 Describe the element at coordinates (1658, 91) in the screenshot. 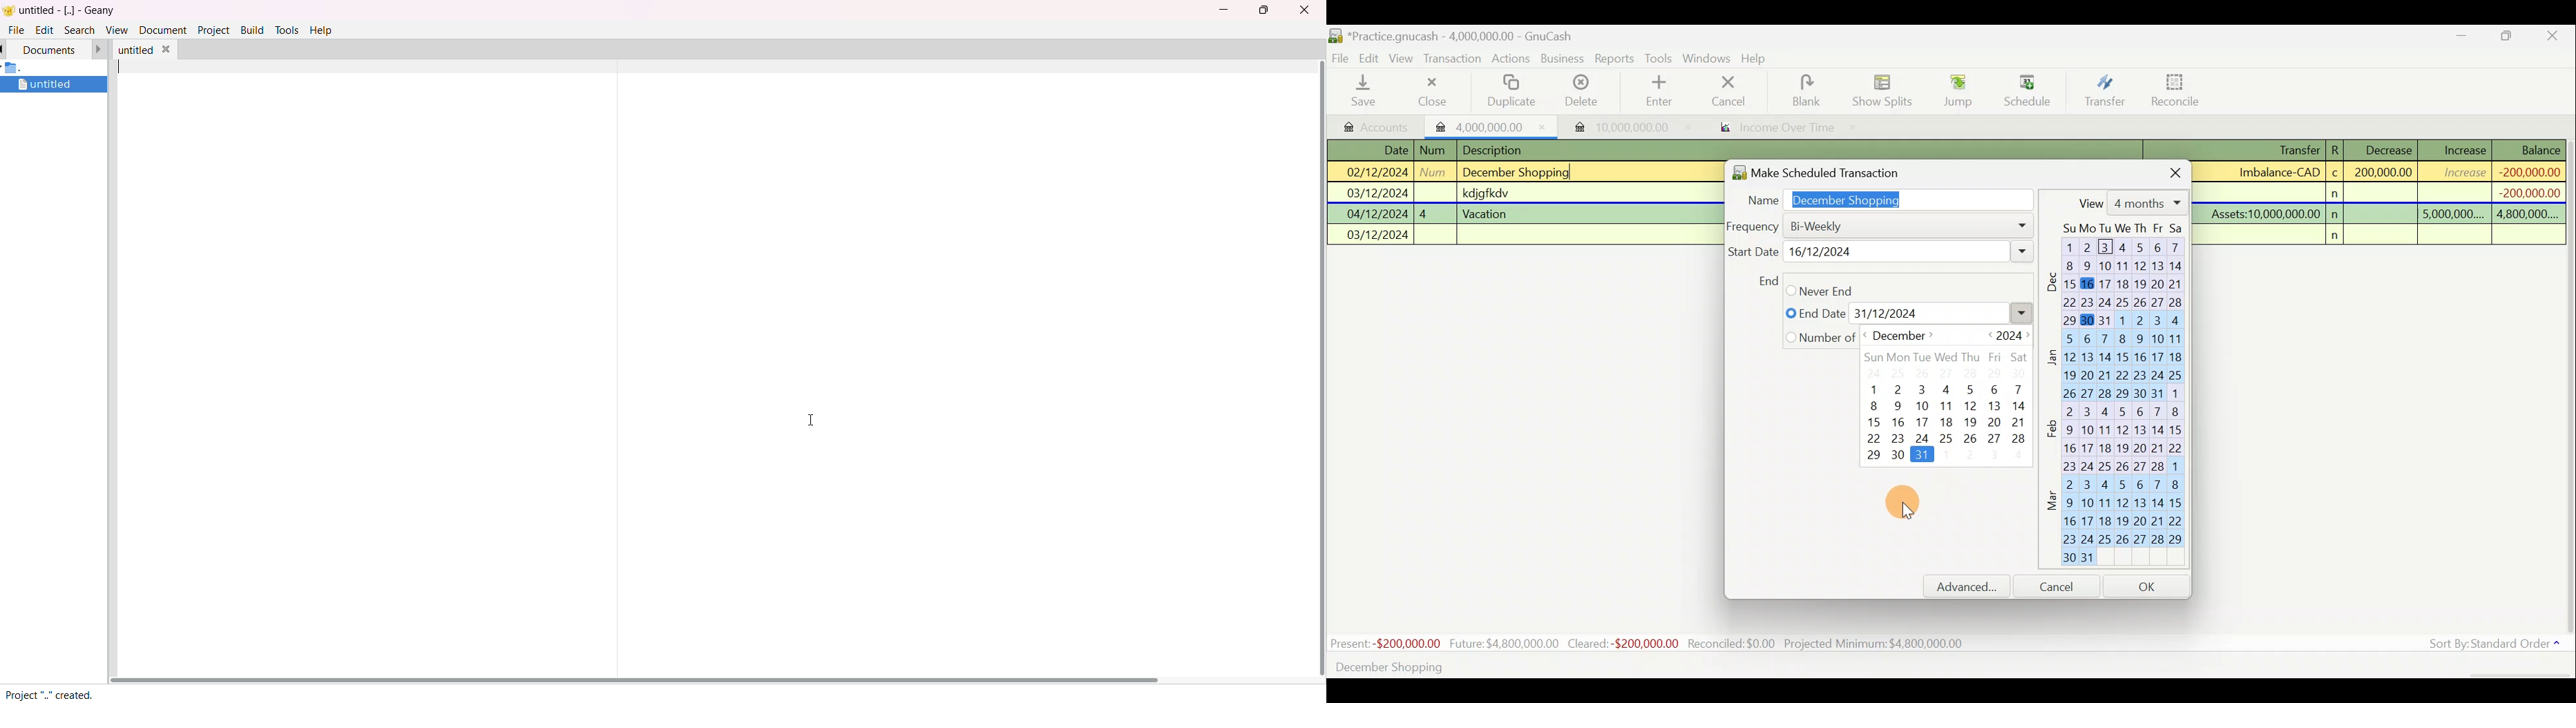

I see `Enter` at that location.